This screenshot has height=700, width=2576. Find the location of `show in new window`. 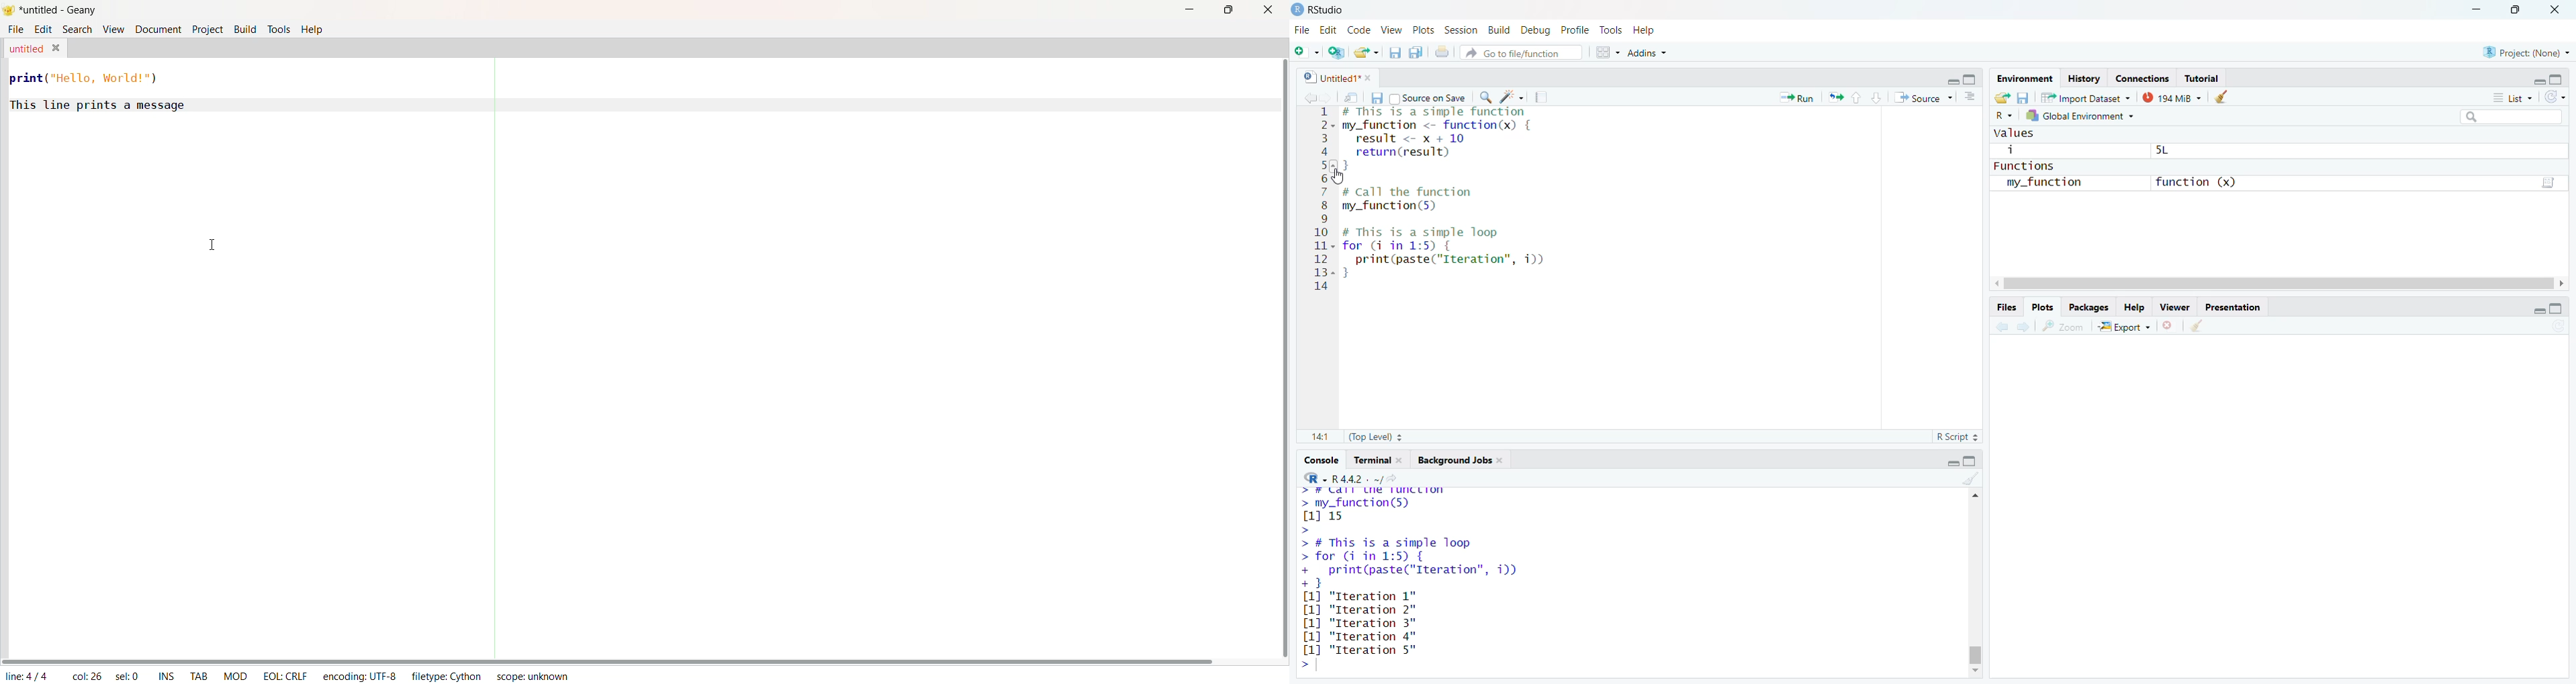

show in new window is located at coordinates (1352, 97).